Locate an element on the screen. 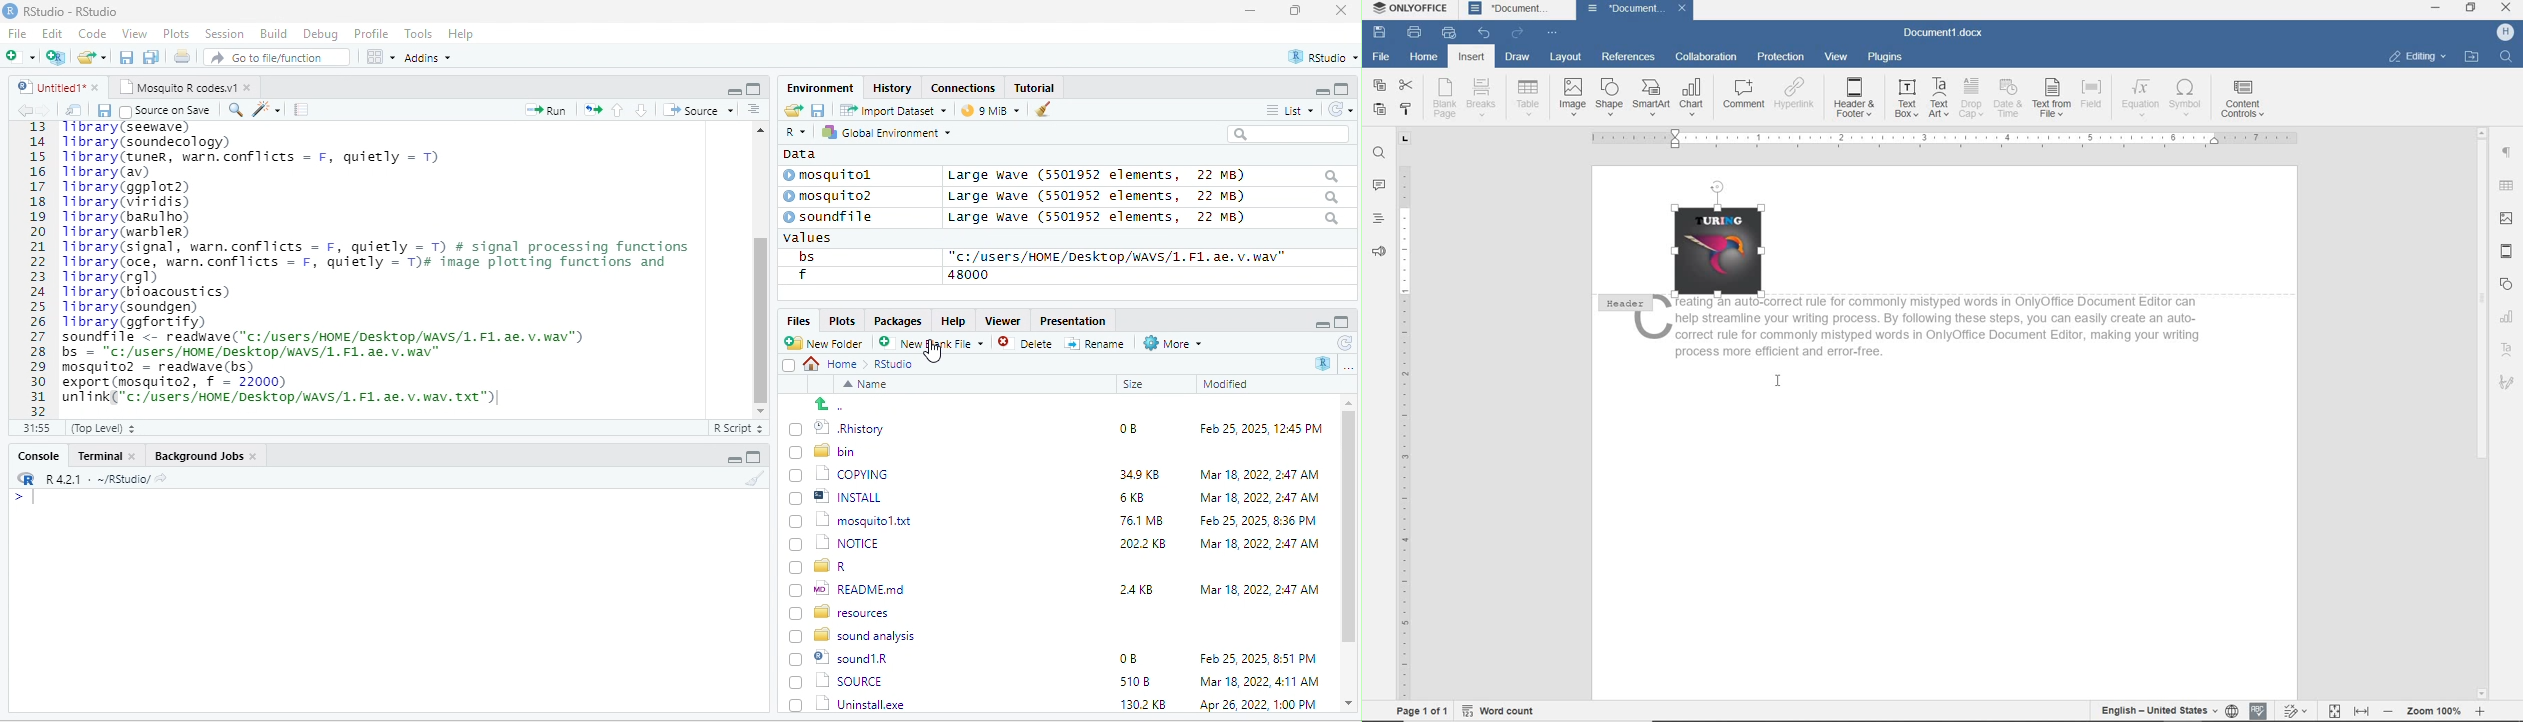  HEADER is located at coordinates (1622, 305).